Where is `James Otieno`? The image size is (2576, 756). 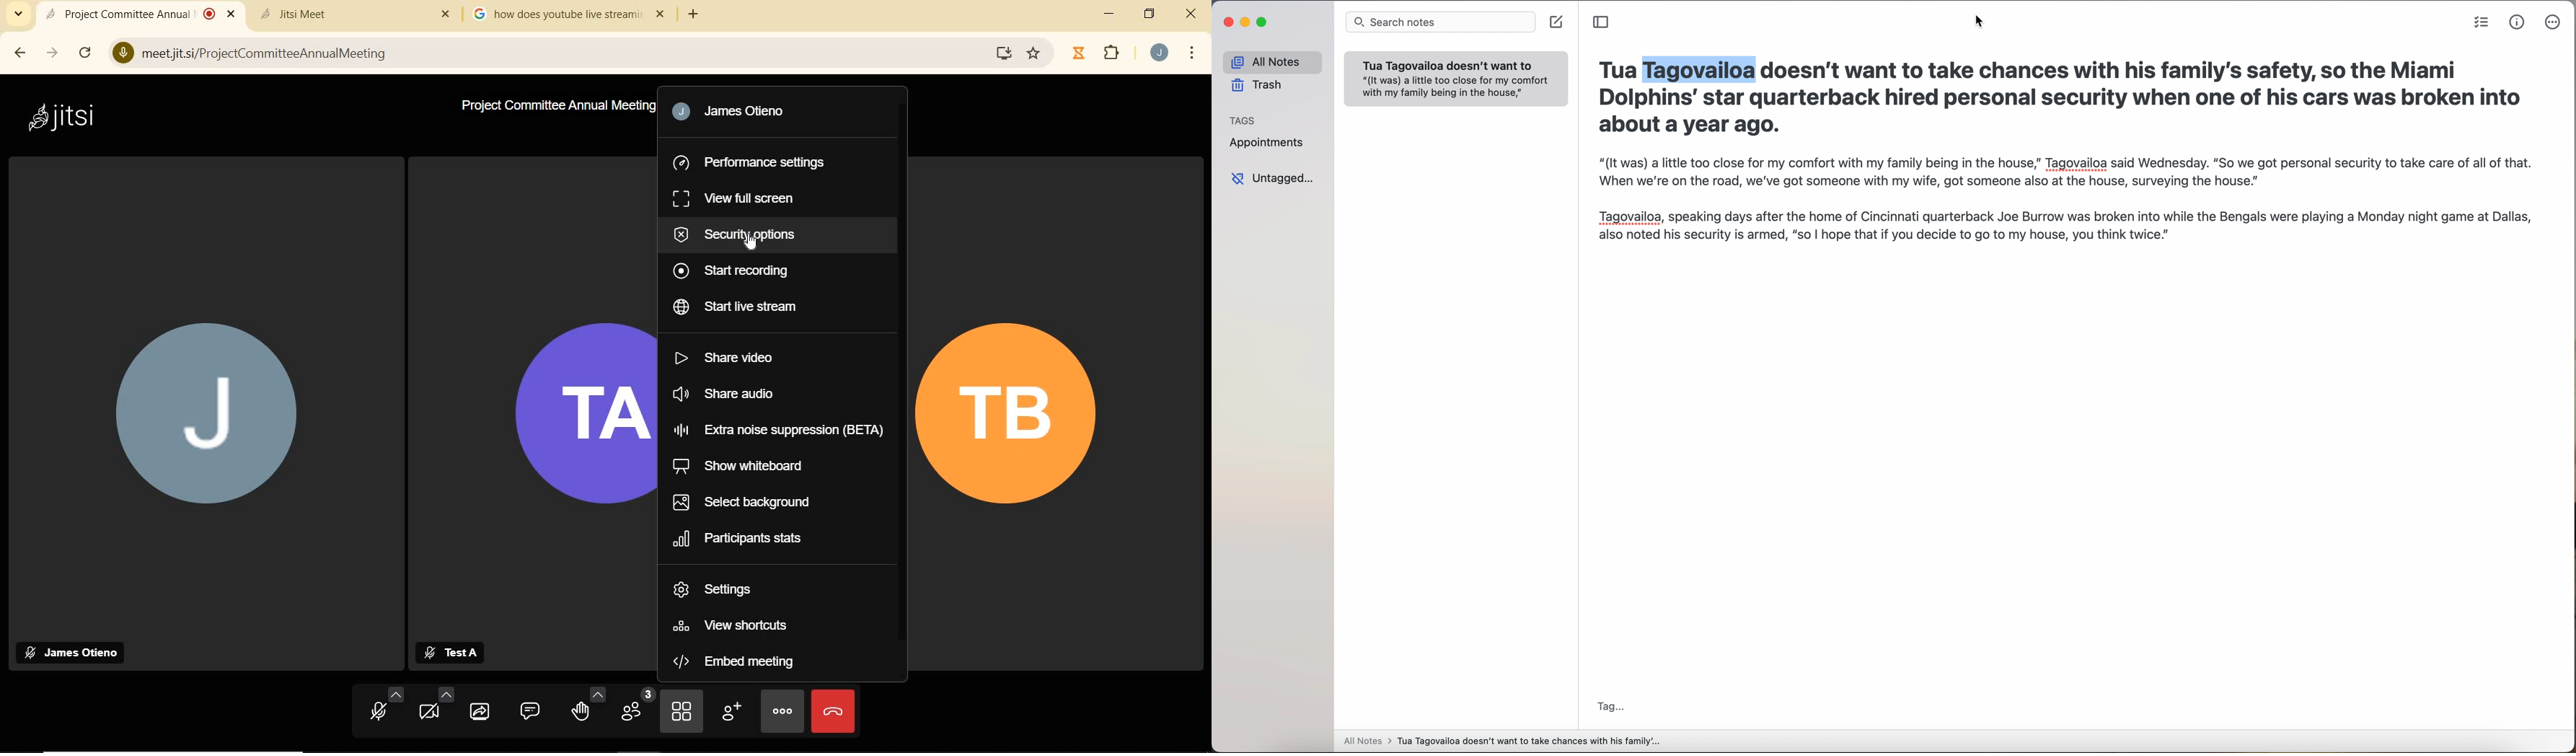 James Otieno is located at coordinates (74, 651).